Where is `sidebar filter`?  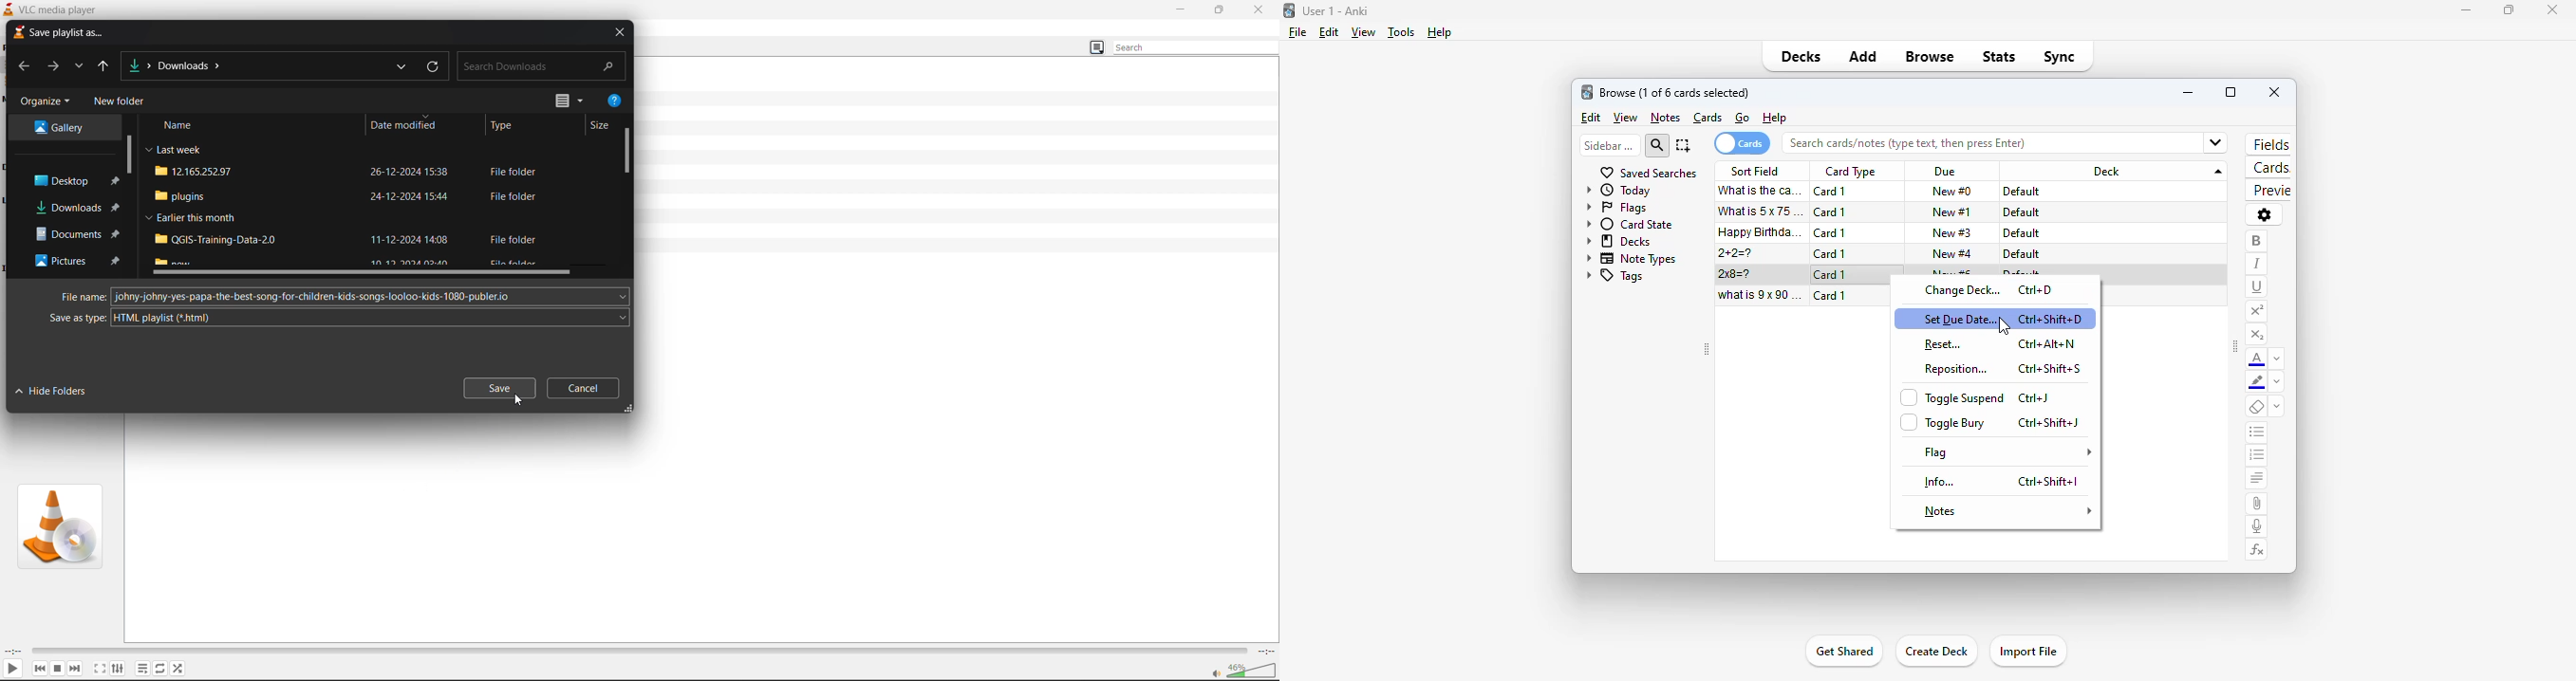
sidebar filter is located at coordinates (1609, 145).